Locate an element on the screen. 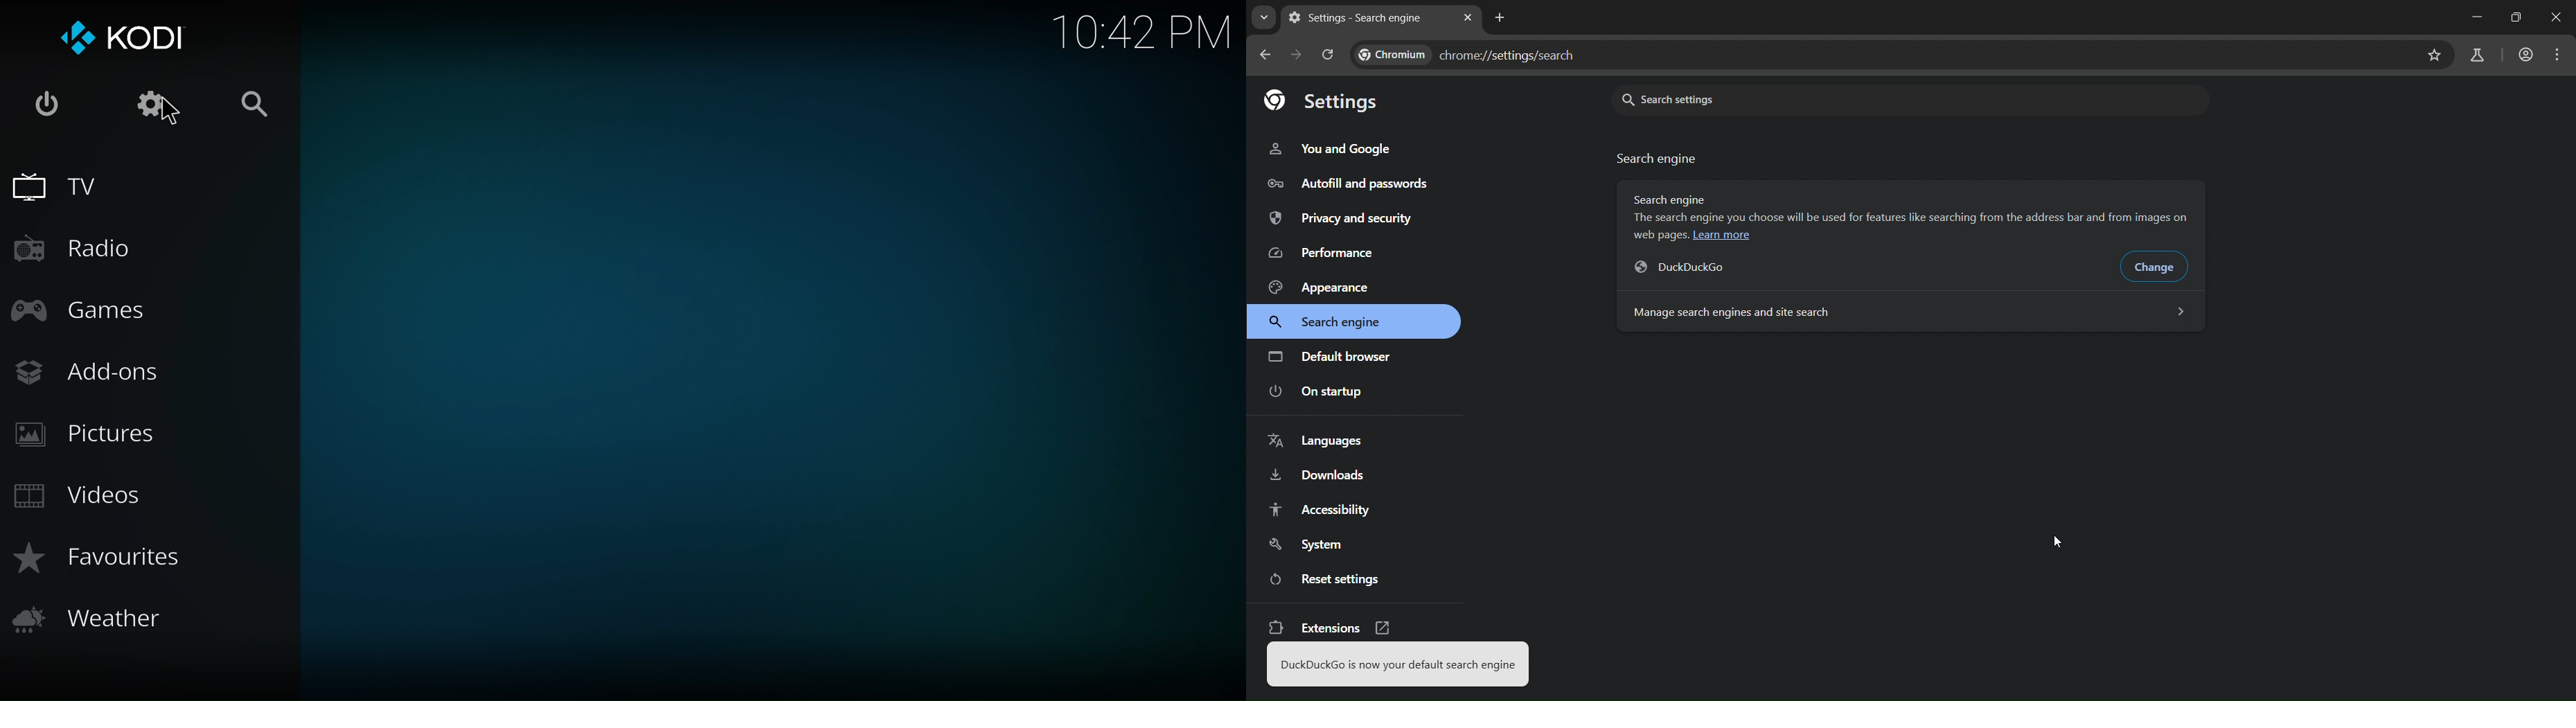 This screenshot has height=728, width=2576. add ons is located at coordinates (90, 375).